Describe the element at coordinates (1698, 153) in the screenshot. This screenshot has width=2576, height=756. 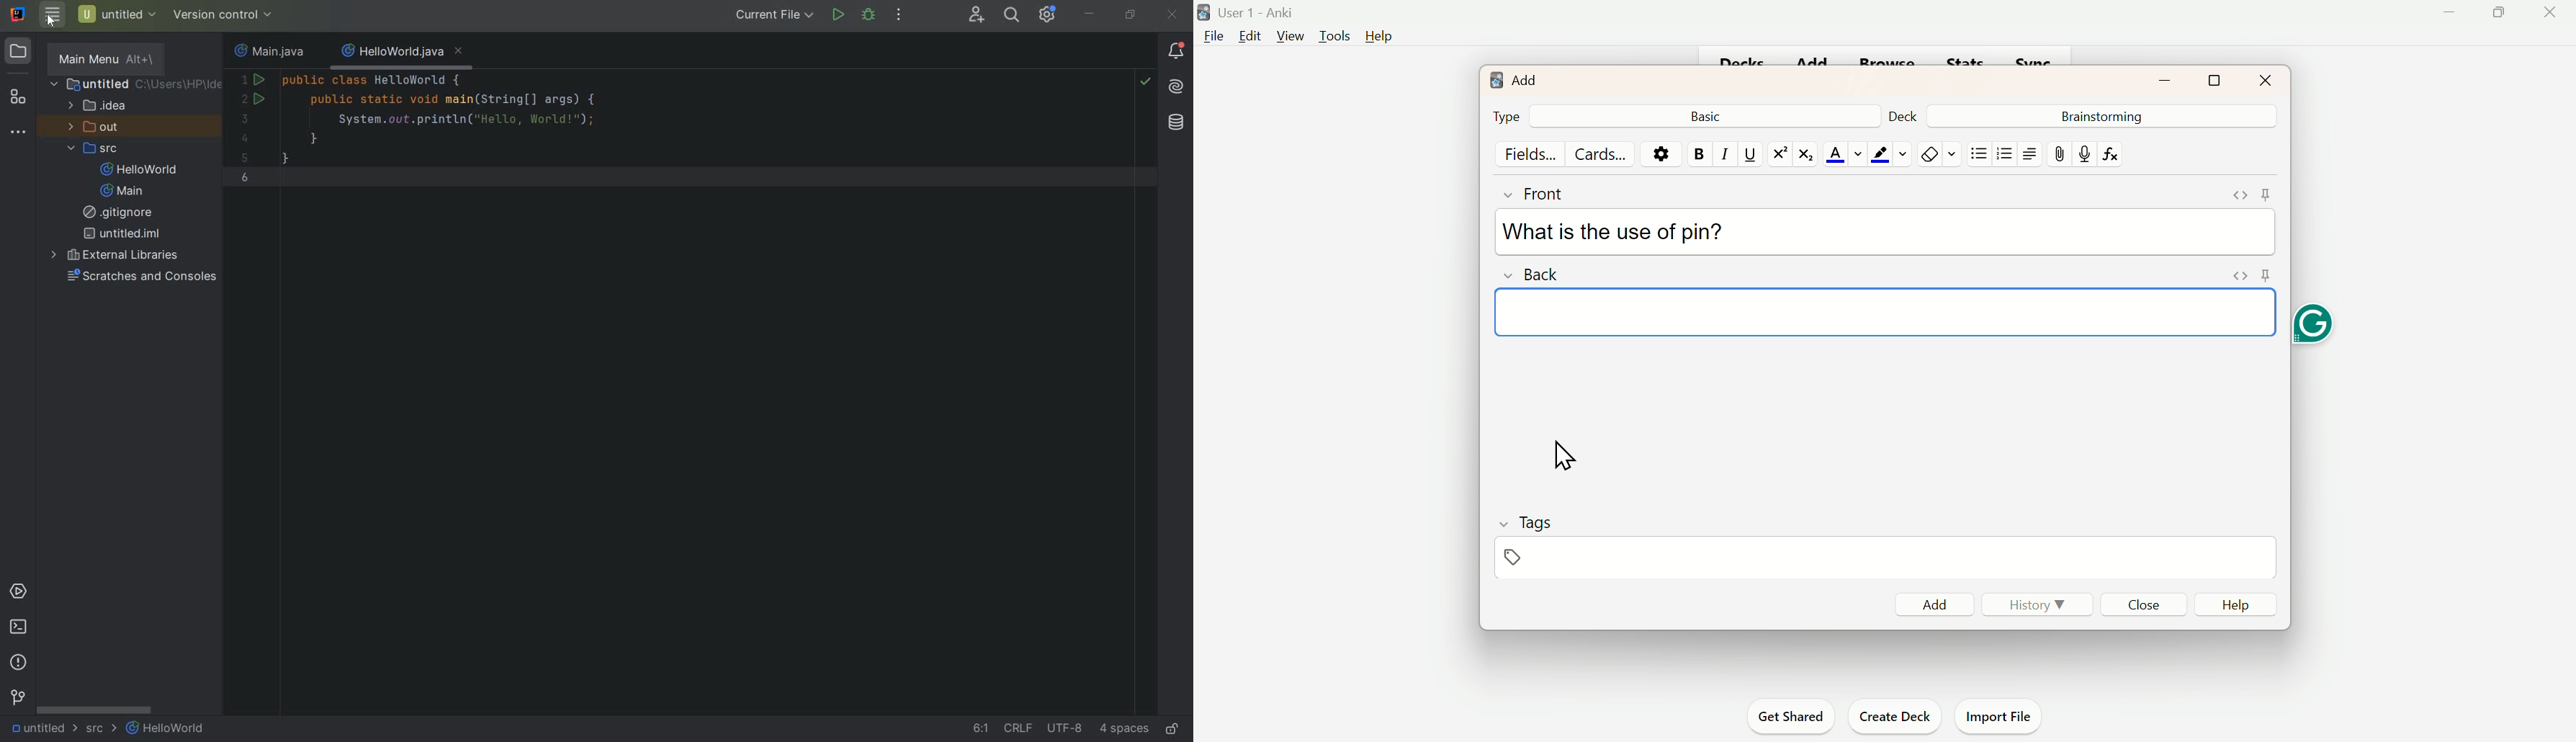
I see `Bold` at that location.